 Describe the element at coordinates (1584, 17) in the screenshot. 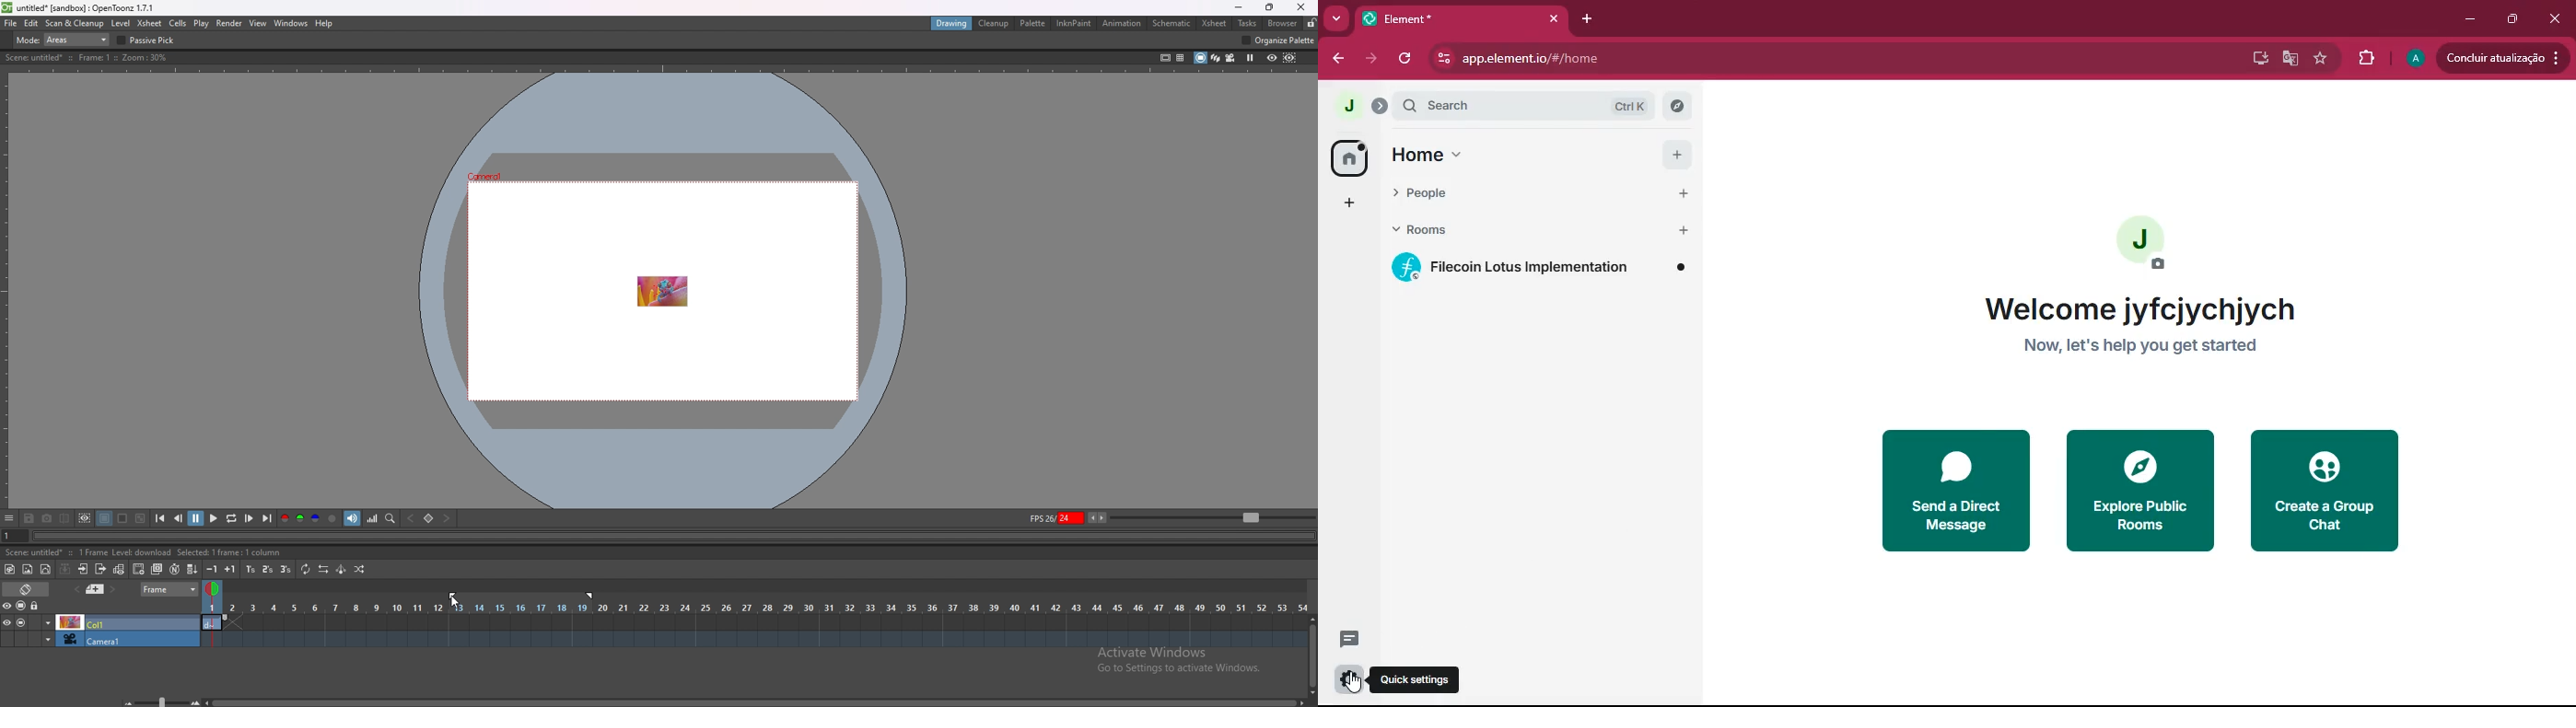

I see `add tab` at that location.